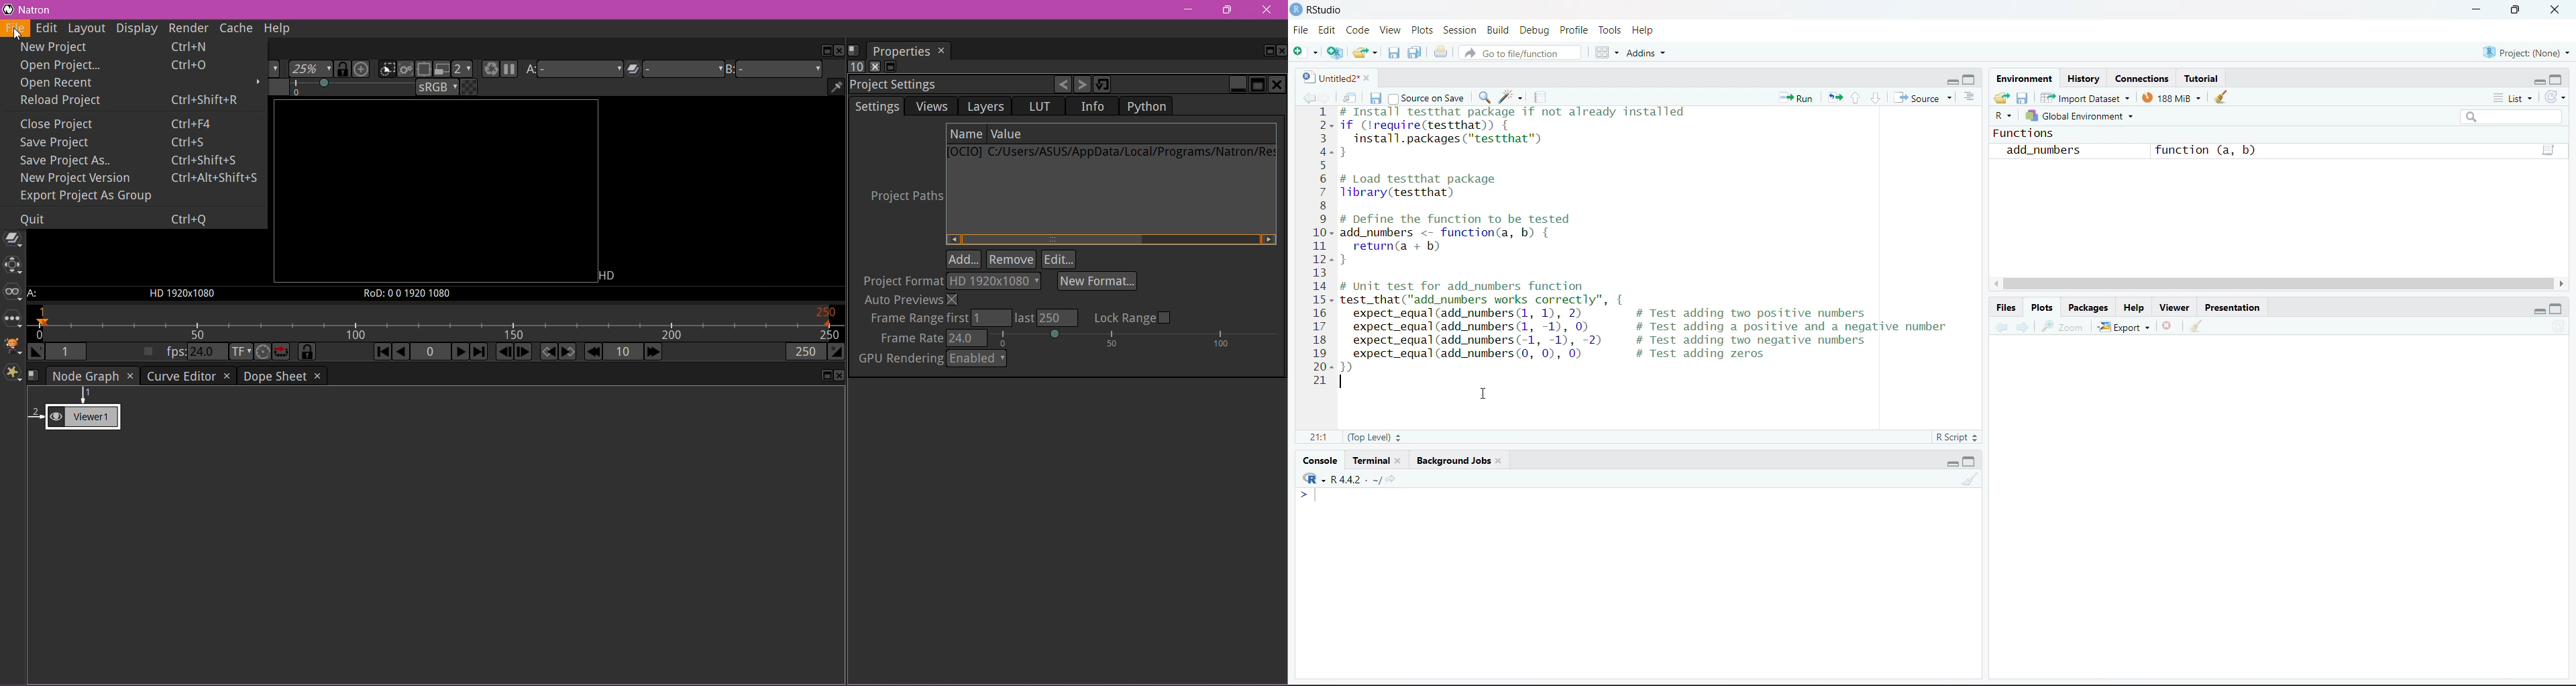 This screenshot has width=2576, height=700. What do you see at coordinates (2518, 10) in the screenshot?
I see `maximize` at bounding box center [2518, 10].